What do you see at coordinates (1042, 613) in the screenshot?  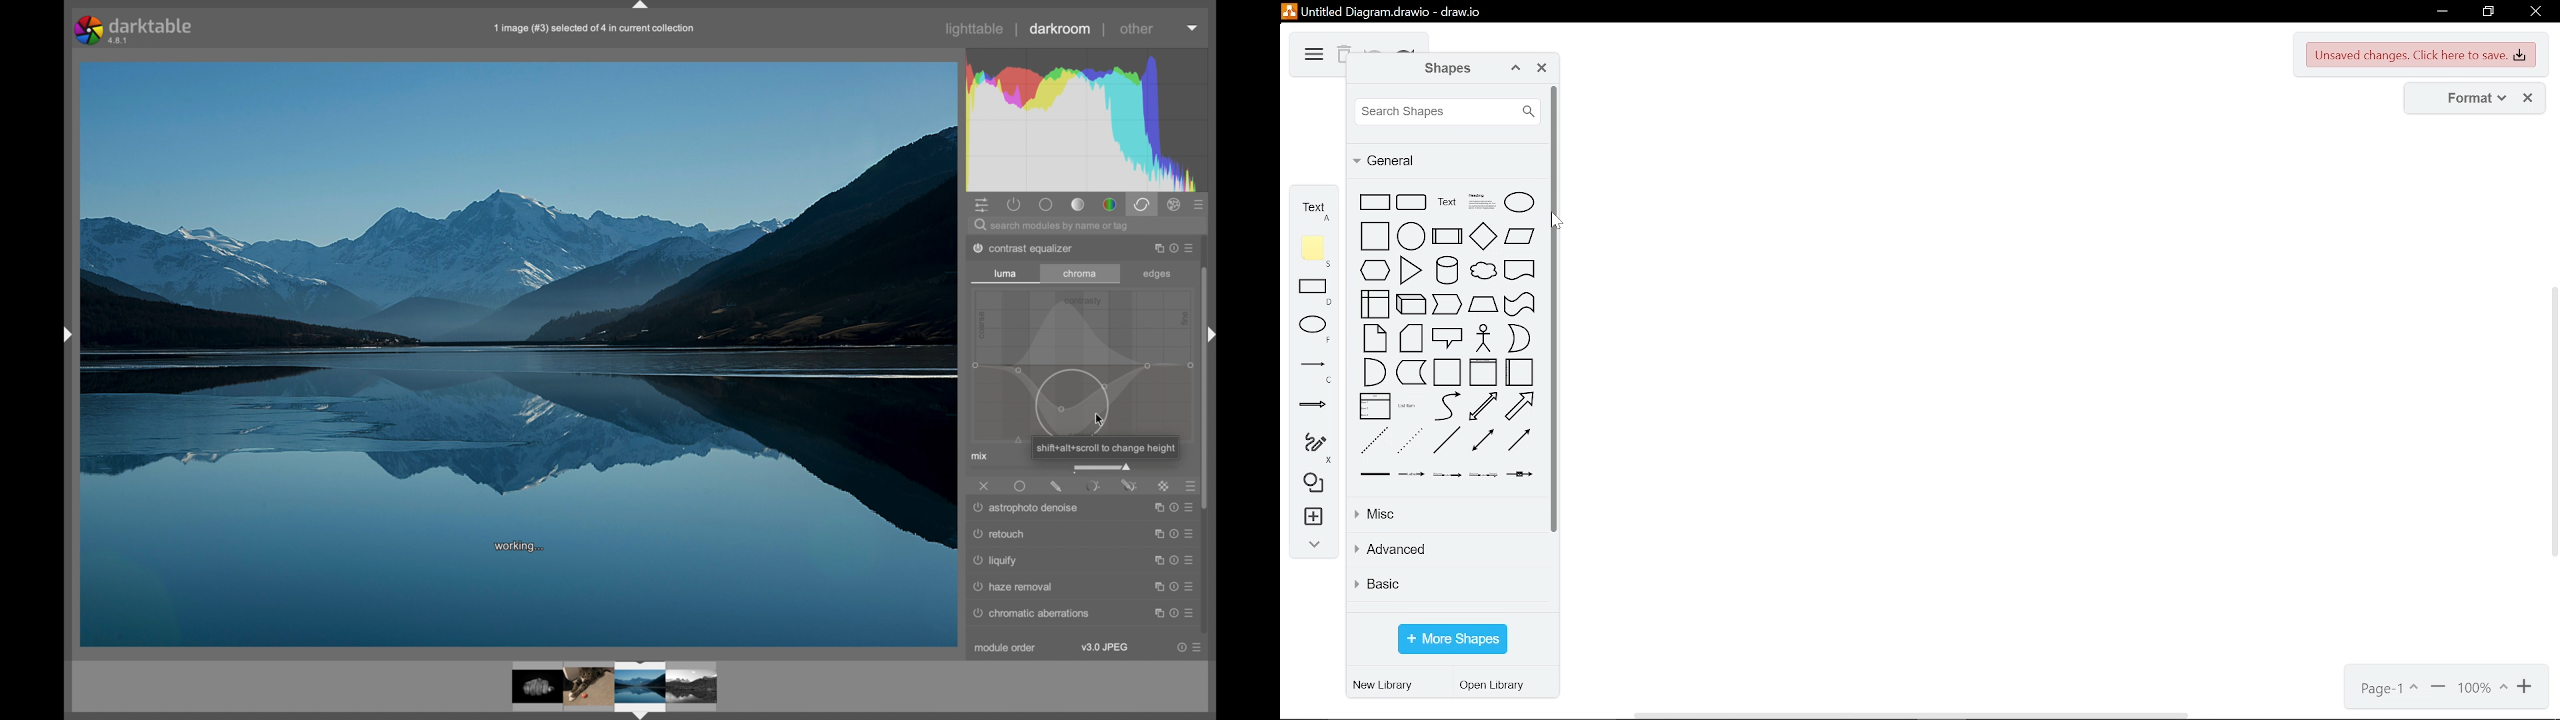 I see `© chromatic aberrations` at bounding box center [1042, 613].